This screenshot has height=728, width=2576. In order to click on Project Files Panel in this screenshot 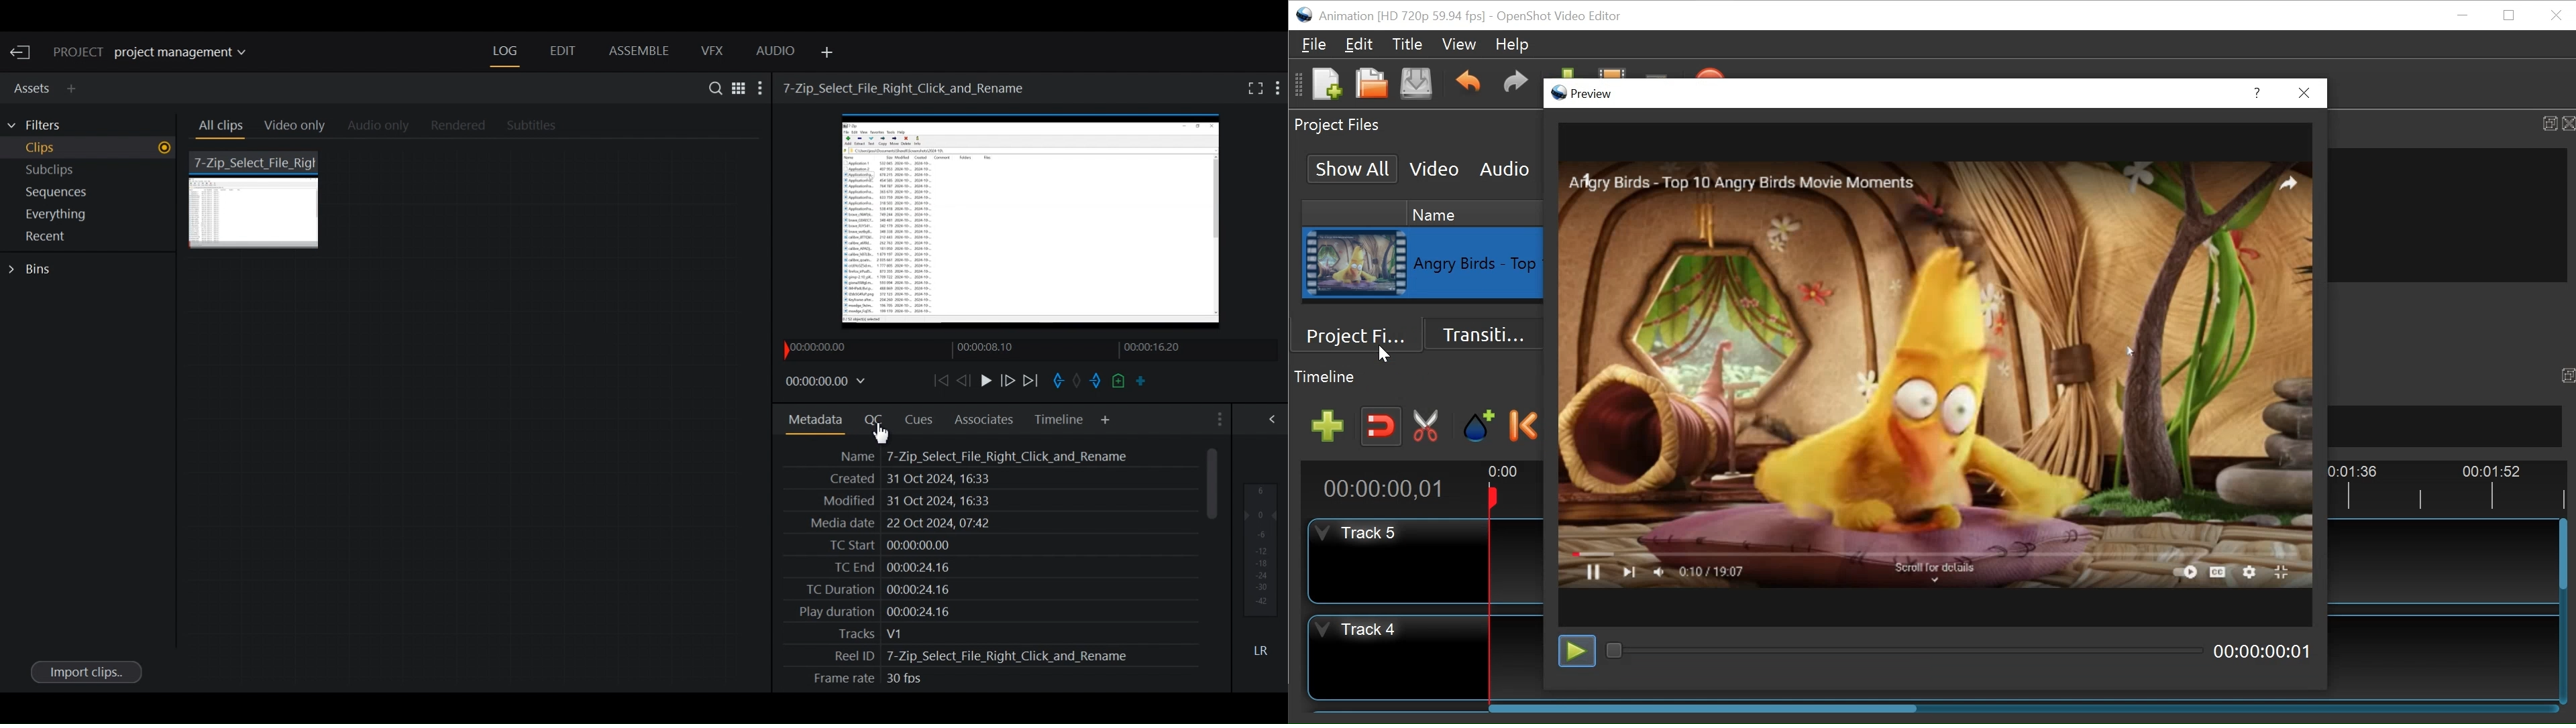, I will do `click(1413, 125)`.